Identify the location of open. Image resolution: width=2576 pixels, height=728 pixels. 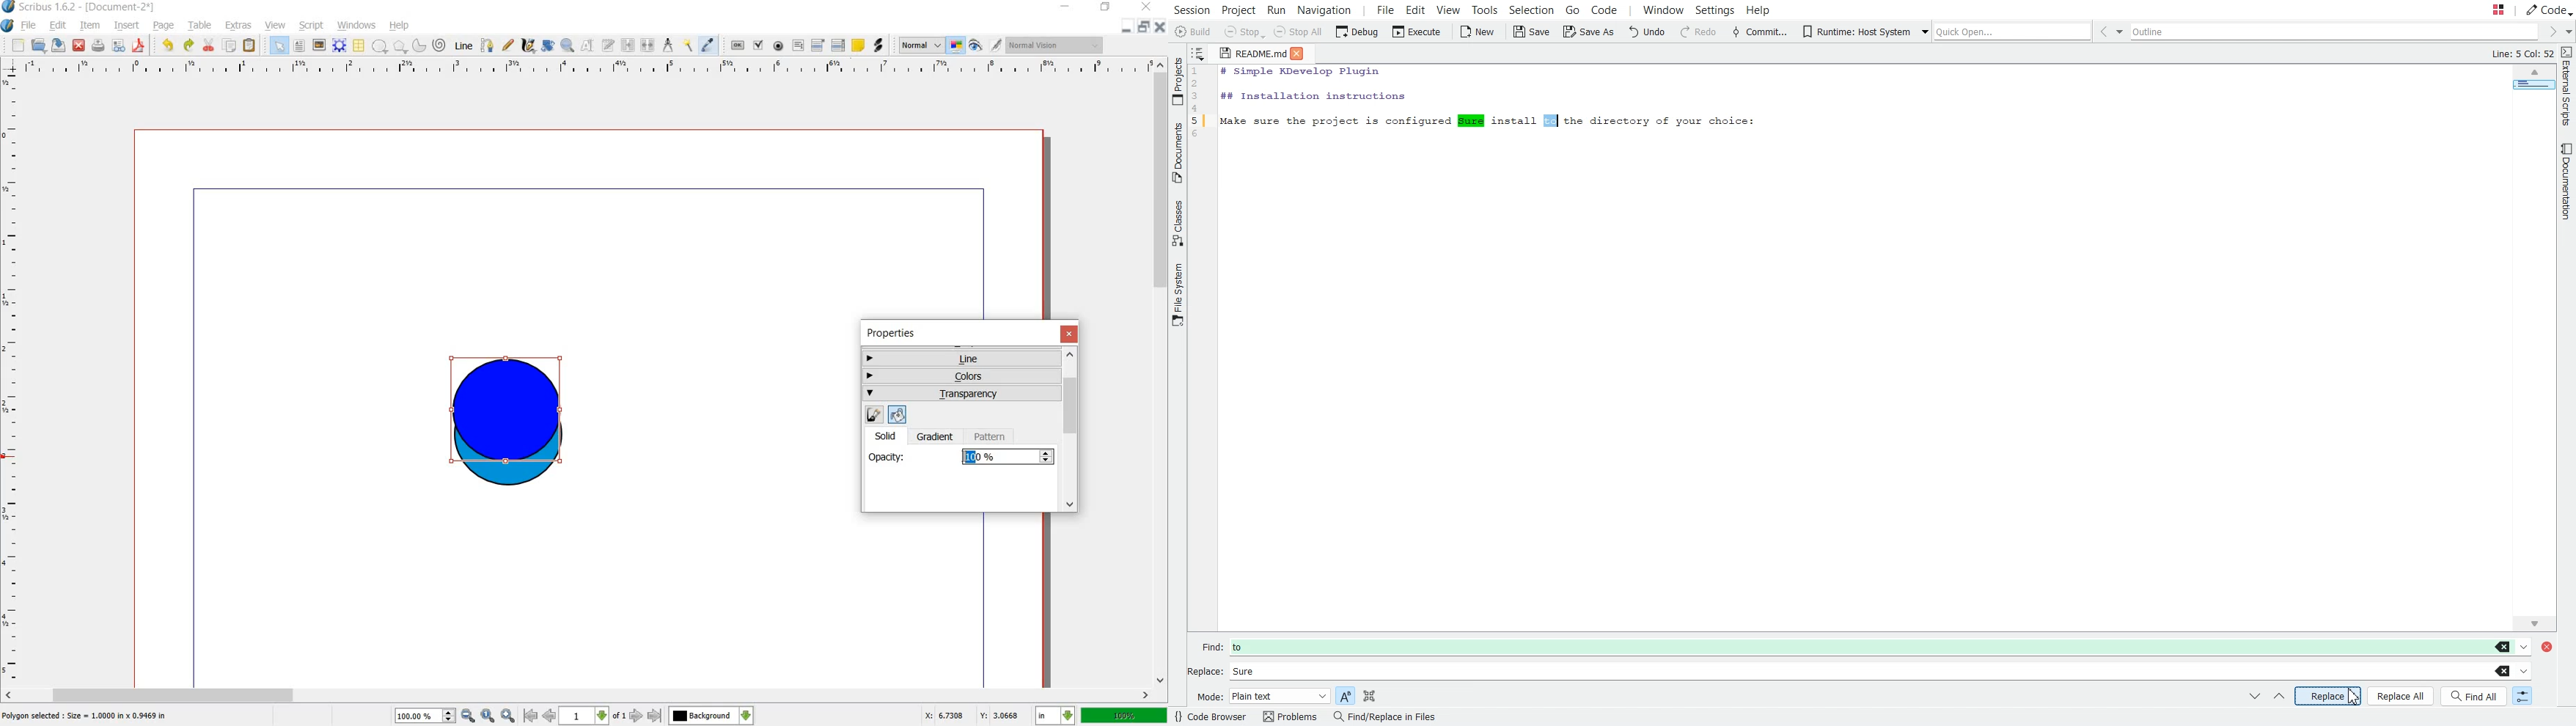
(38, 45).